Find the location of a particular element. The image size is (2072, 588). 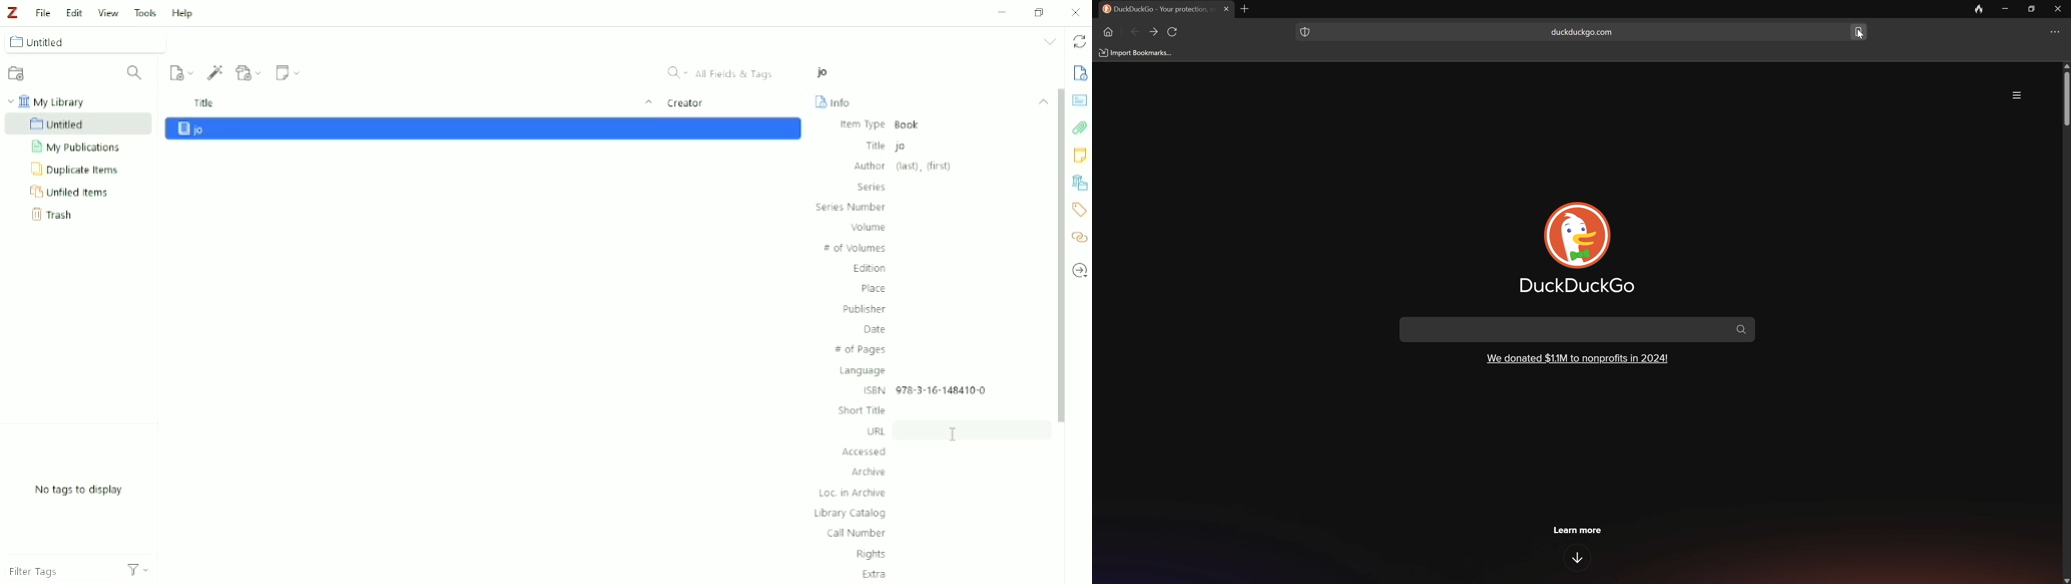

Learn more is located at coordinates (1578, 529).